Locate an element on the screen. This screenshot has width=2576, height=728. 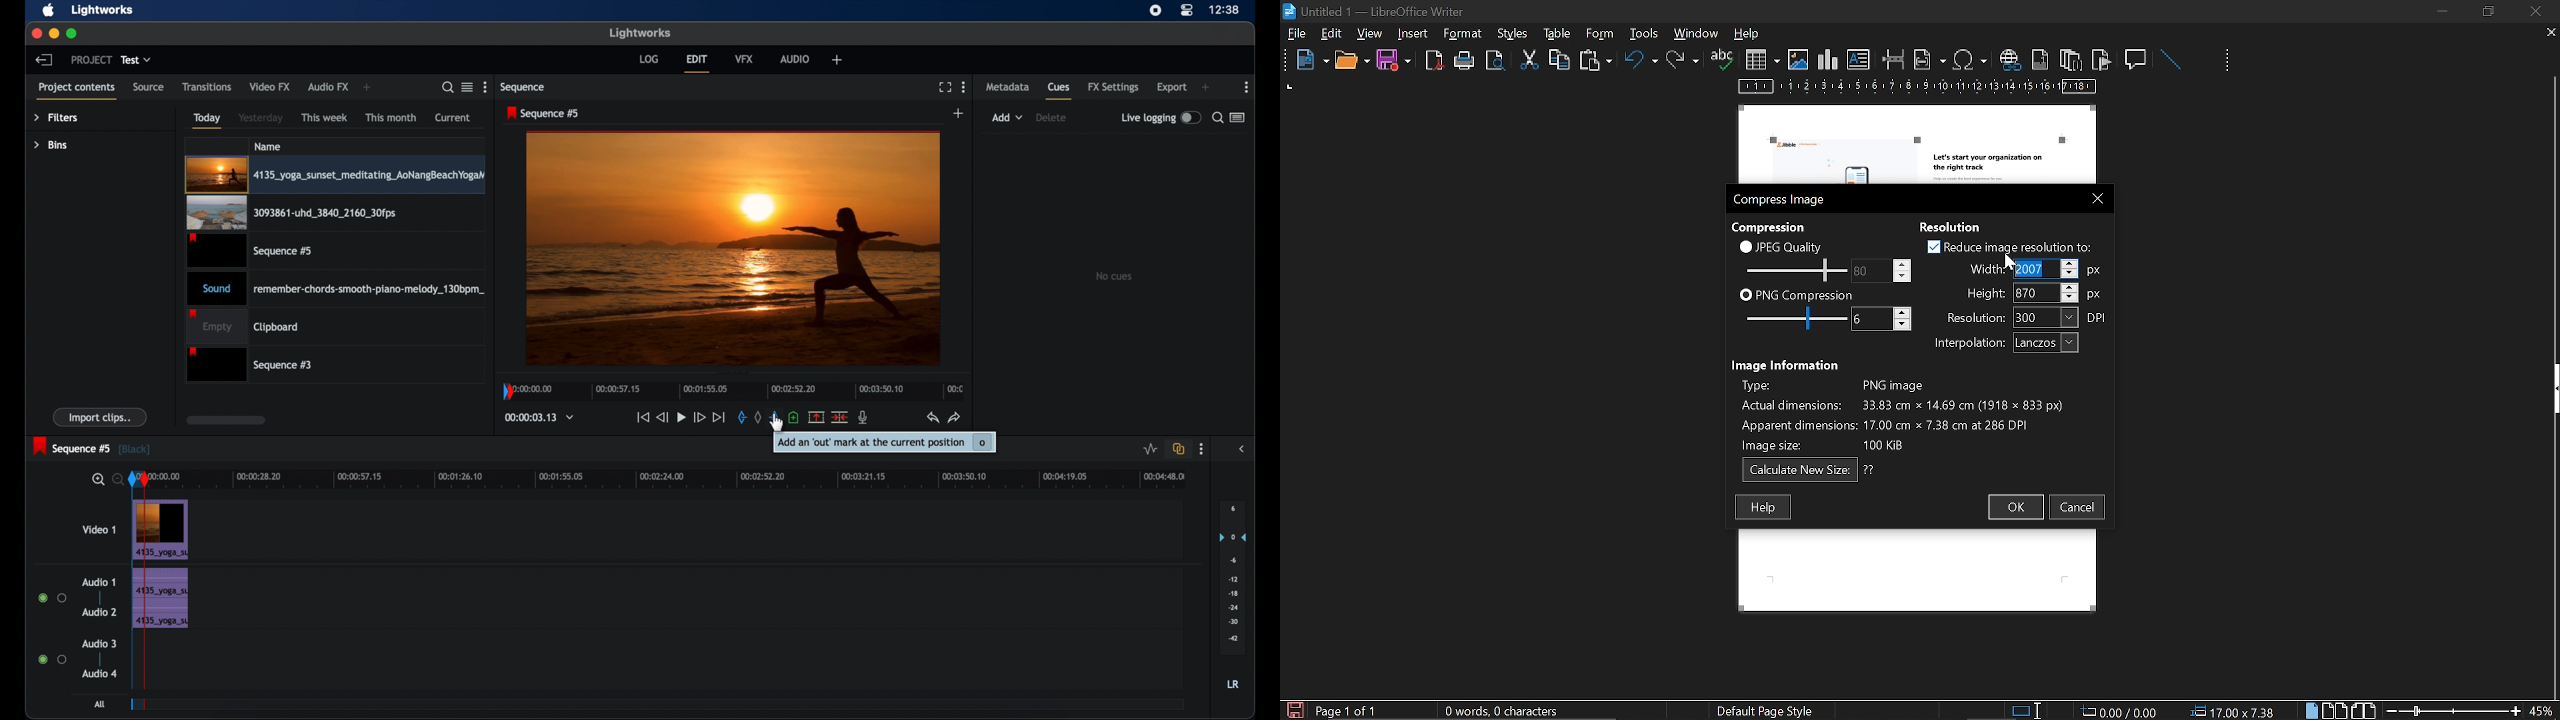
0.00 / 0.00 is located at coordinates (2122, 710).